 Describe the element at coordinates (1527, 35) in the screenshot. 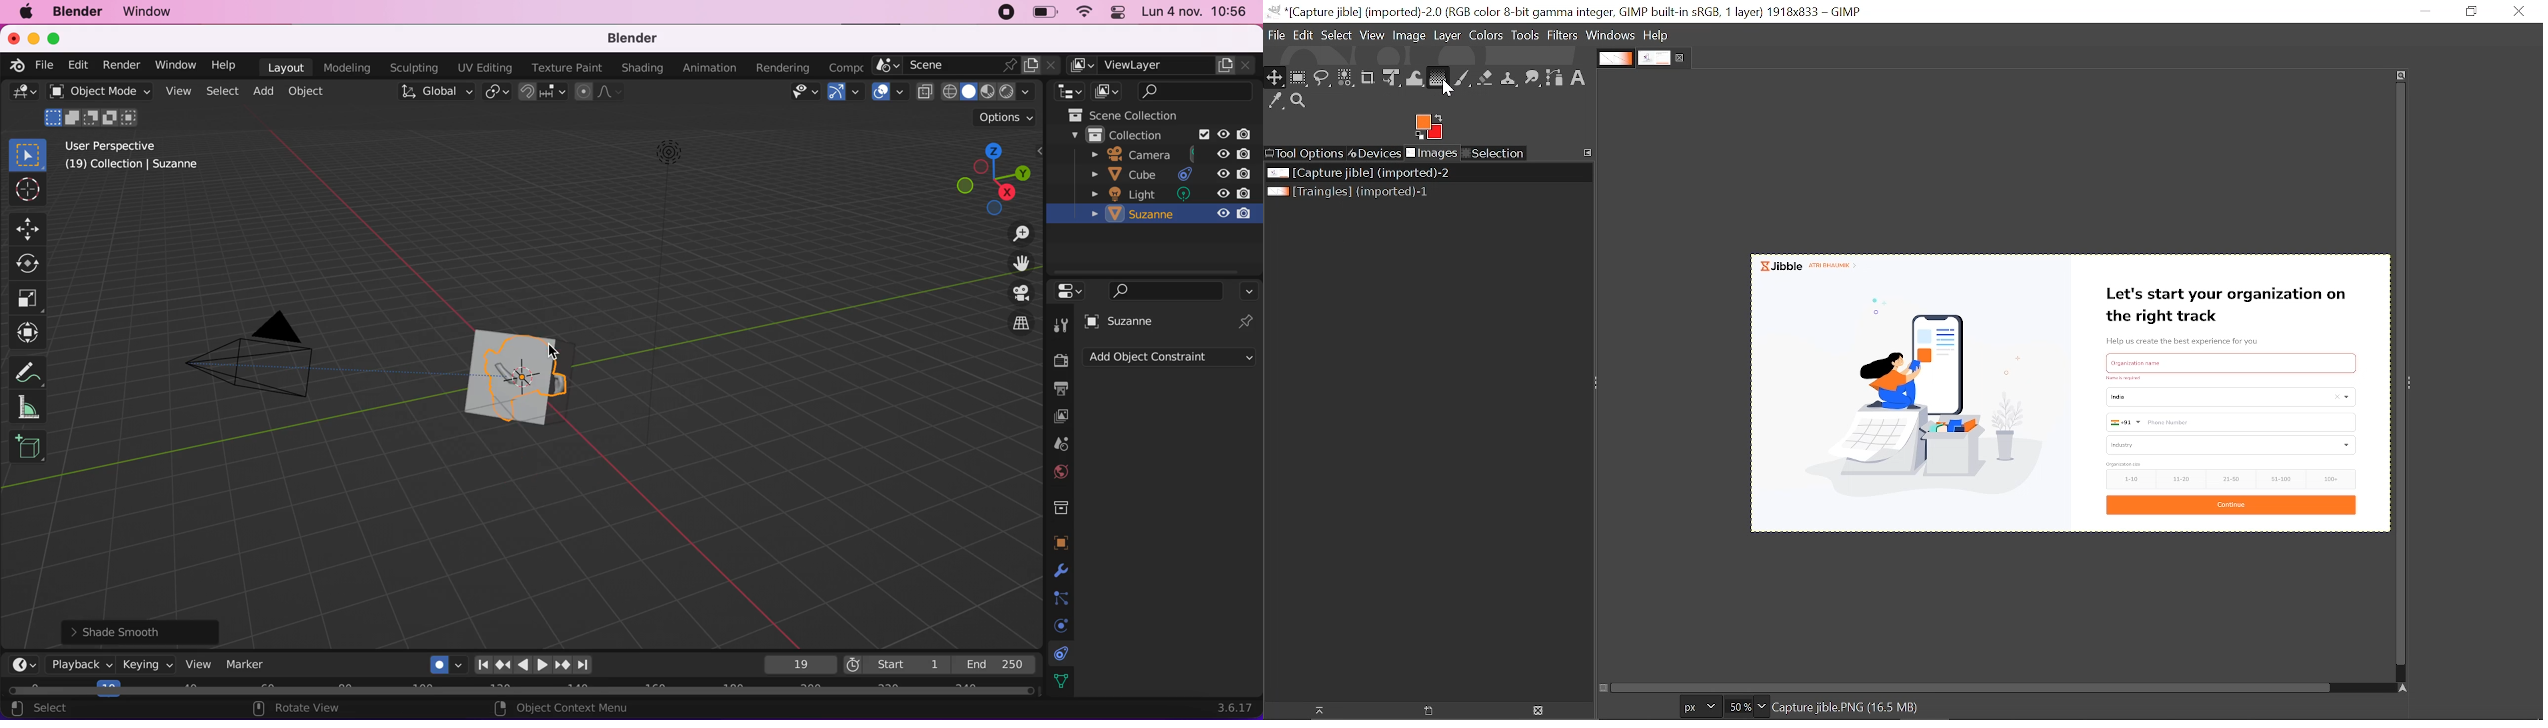

I see `Tools` at that location.